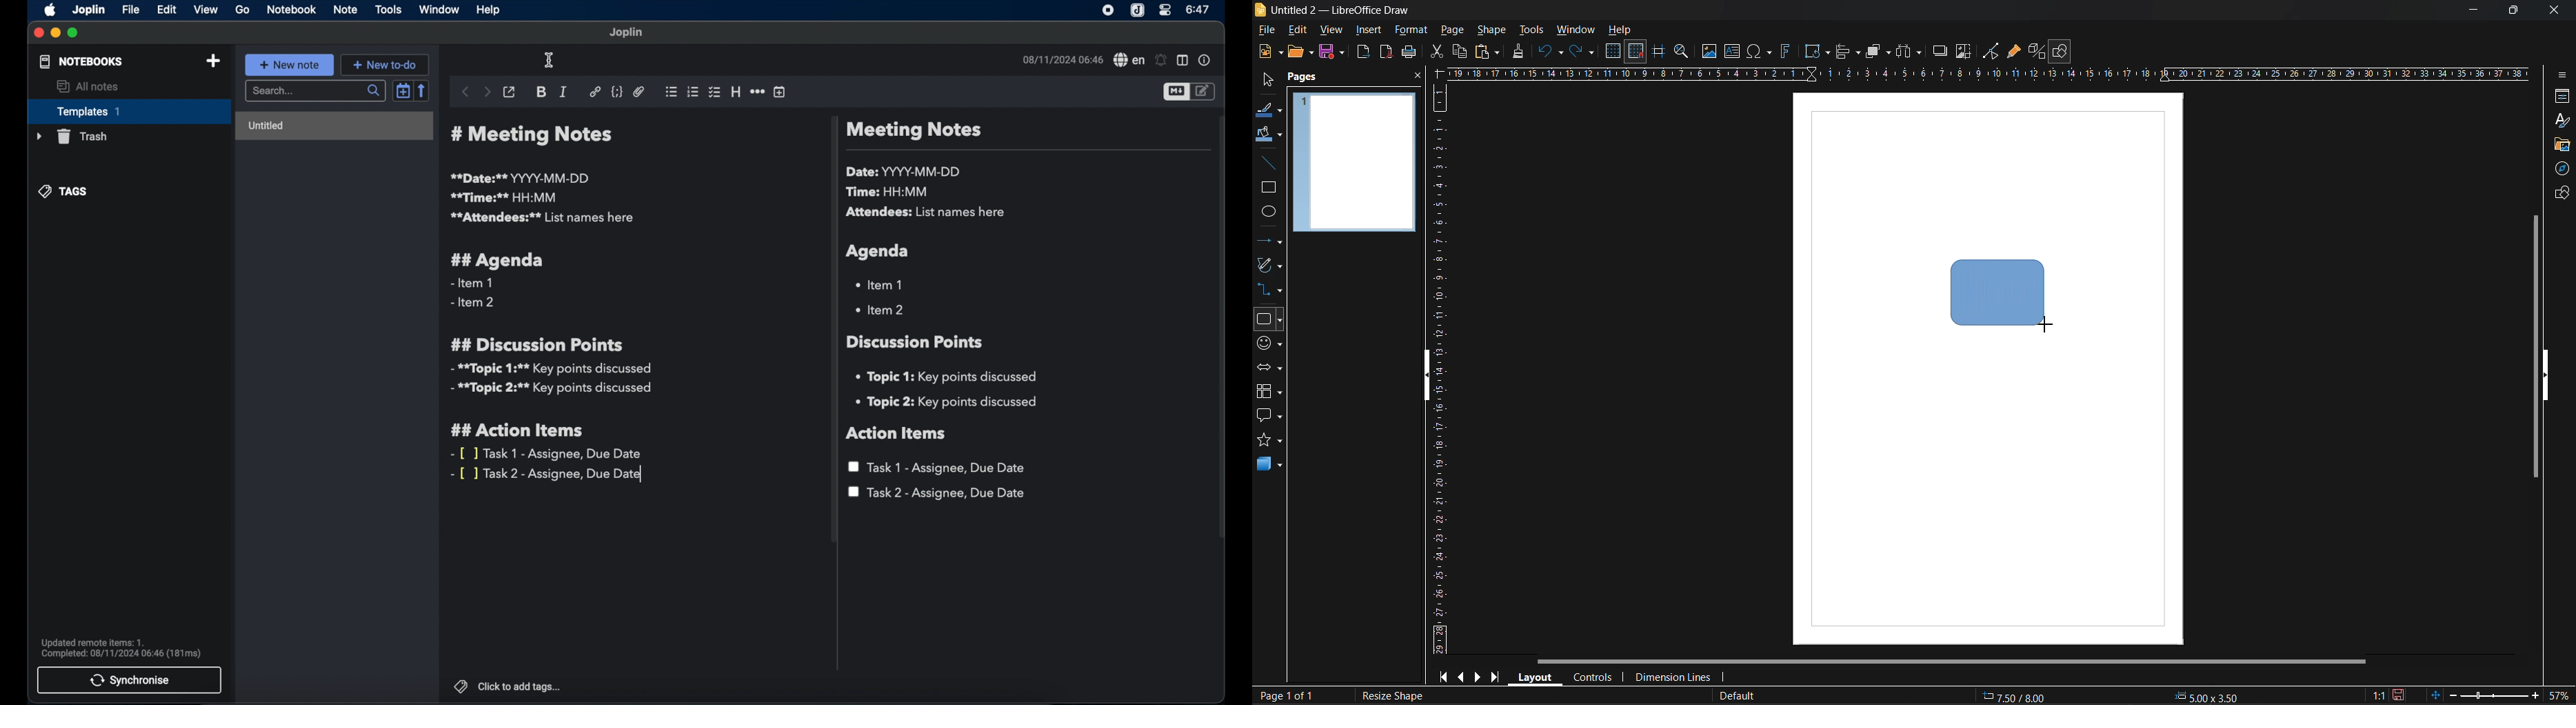 This screenshot has height=728, width=2576. I want to click on **date:** YYYY-MM-DD, so click(522, 178).